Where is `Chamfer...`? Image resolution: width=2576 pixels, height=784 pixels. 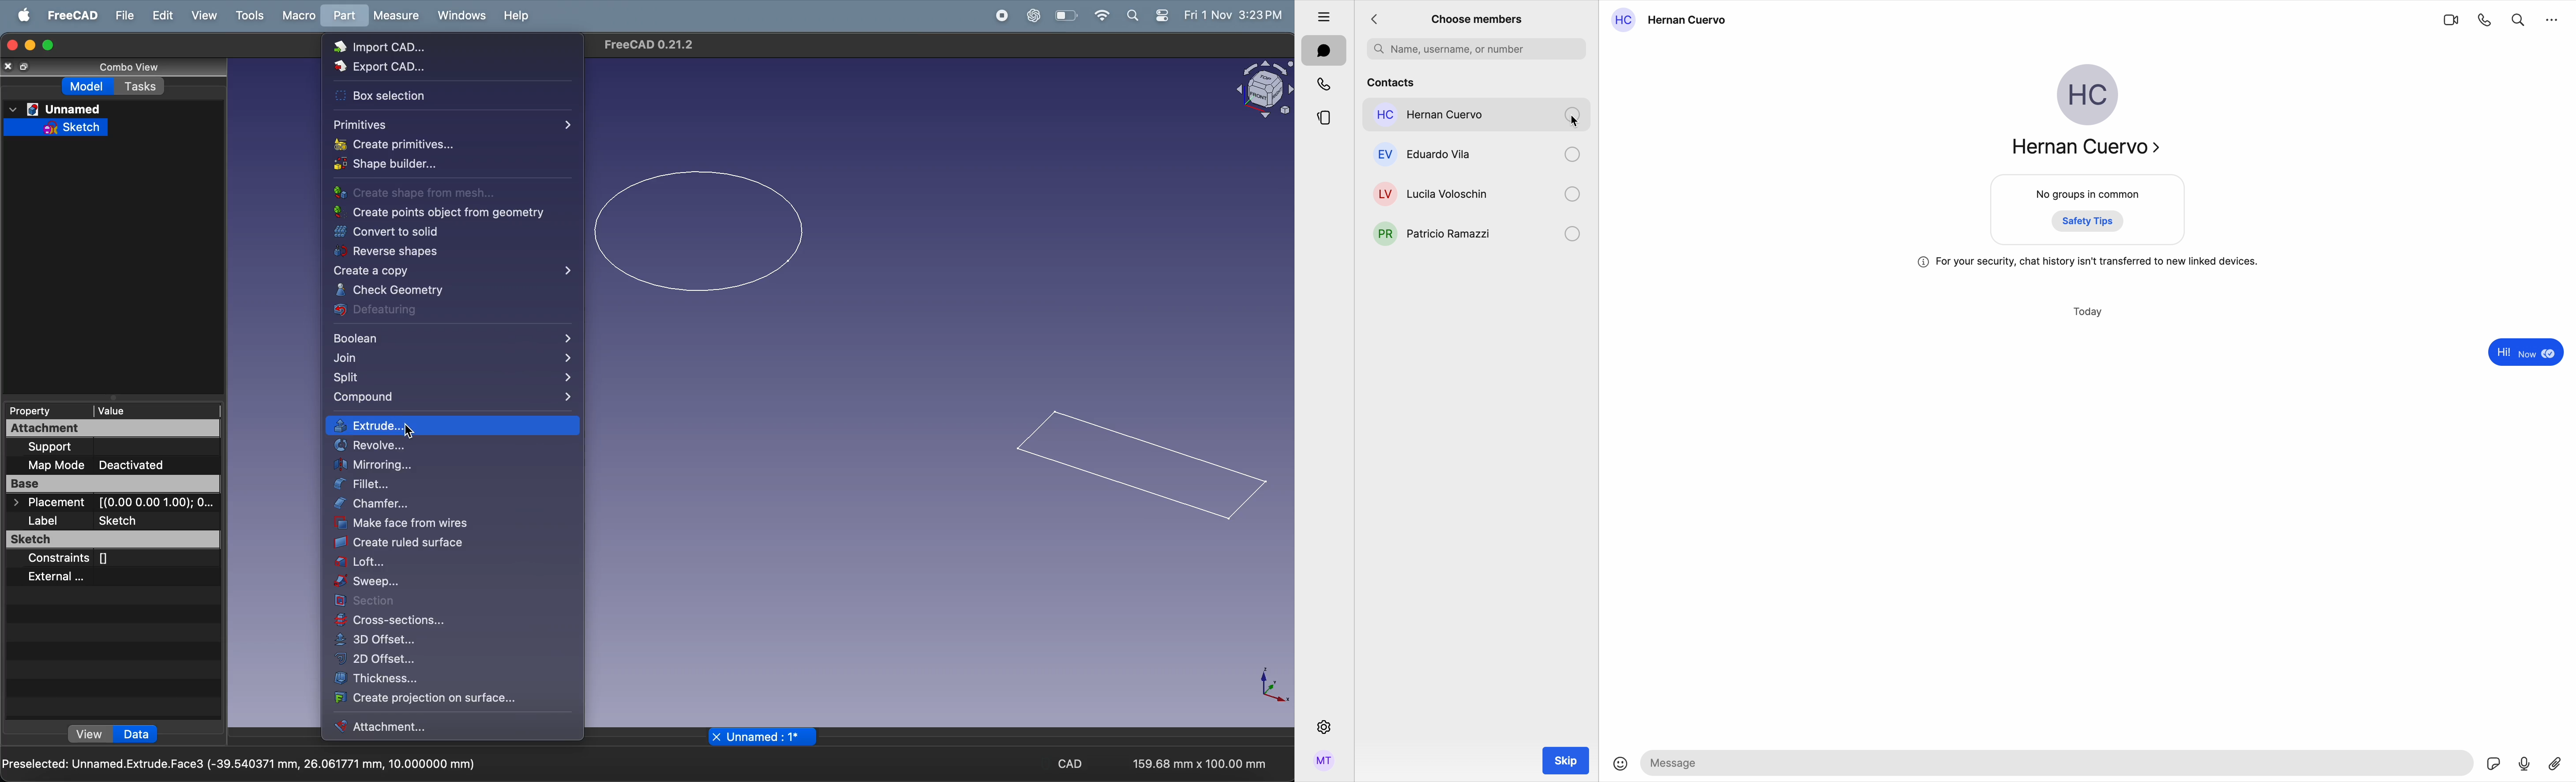 Chamfer... is located at coordinates (451, 505).